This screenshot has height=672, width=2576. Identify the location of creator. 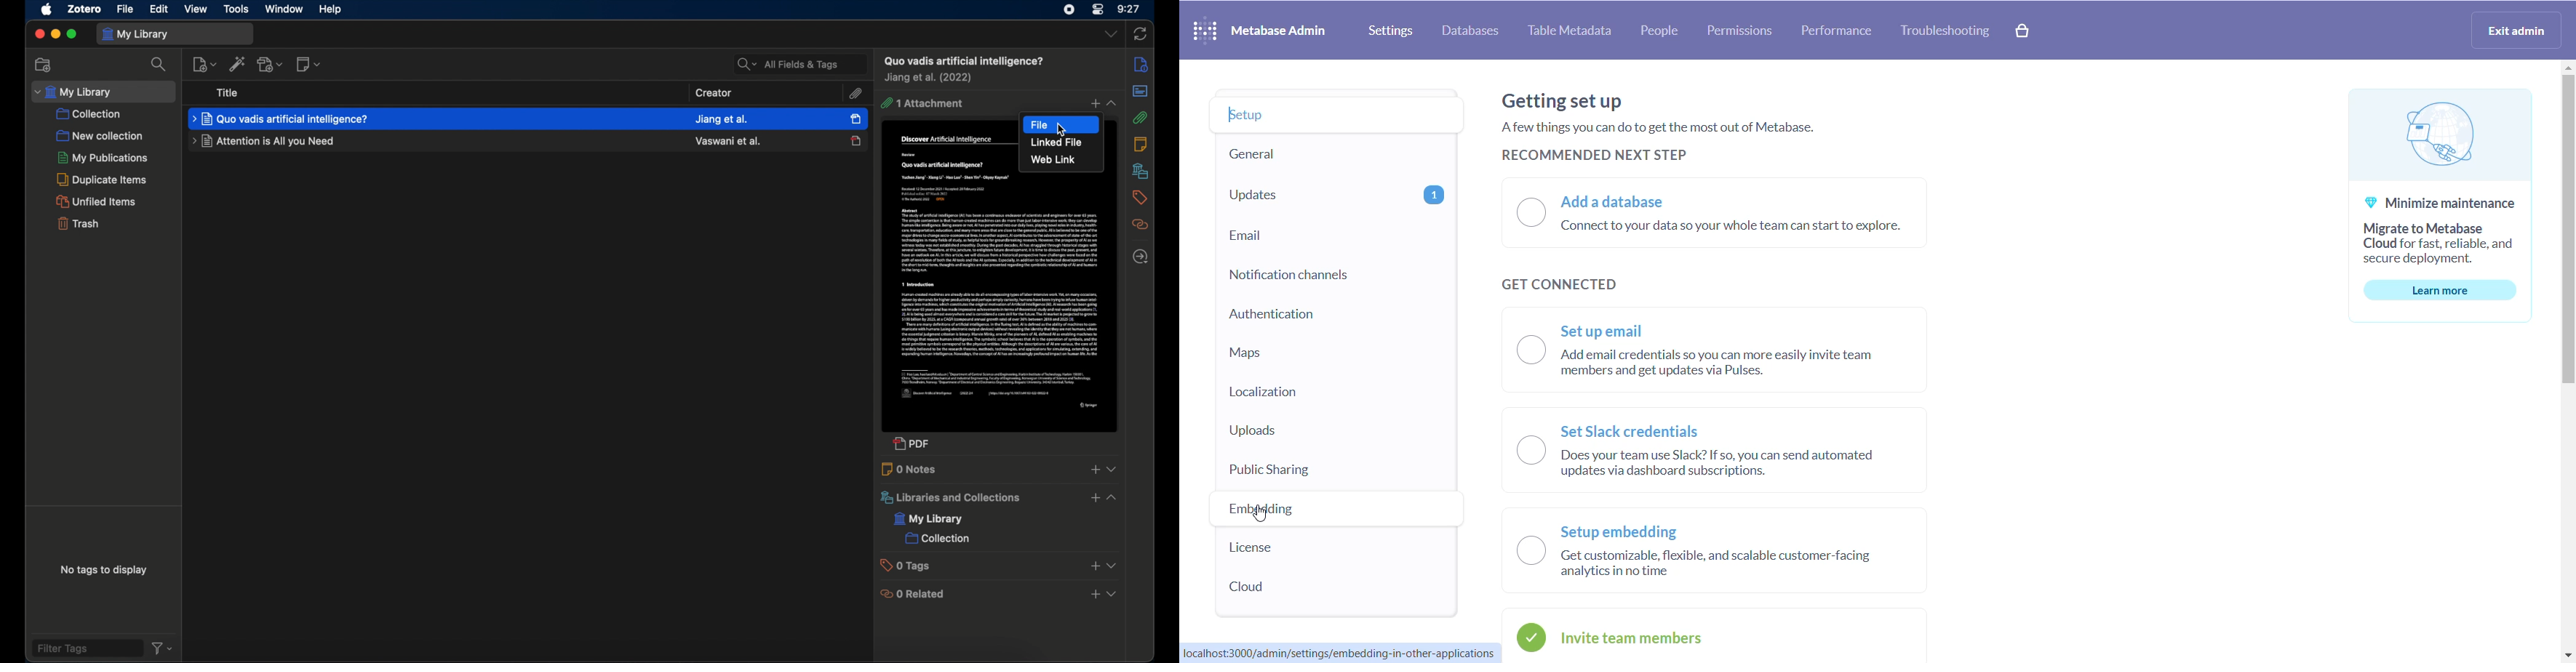
(727, 141).